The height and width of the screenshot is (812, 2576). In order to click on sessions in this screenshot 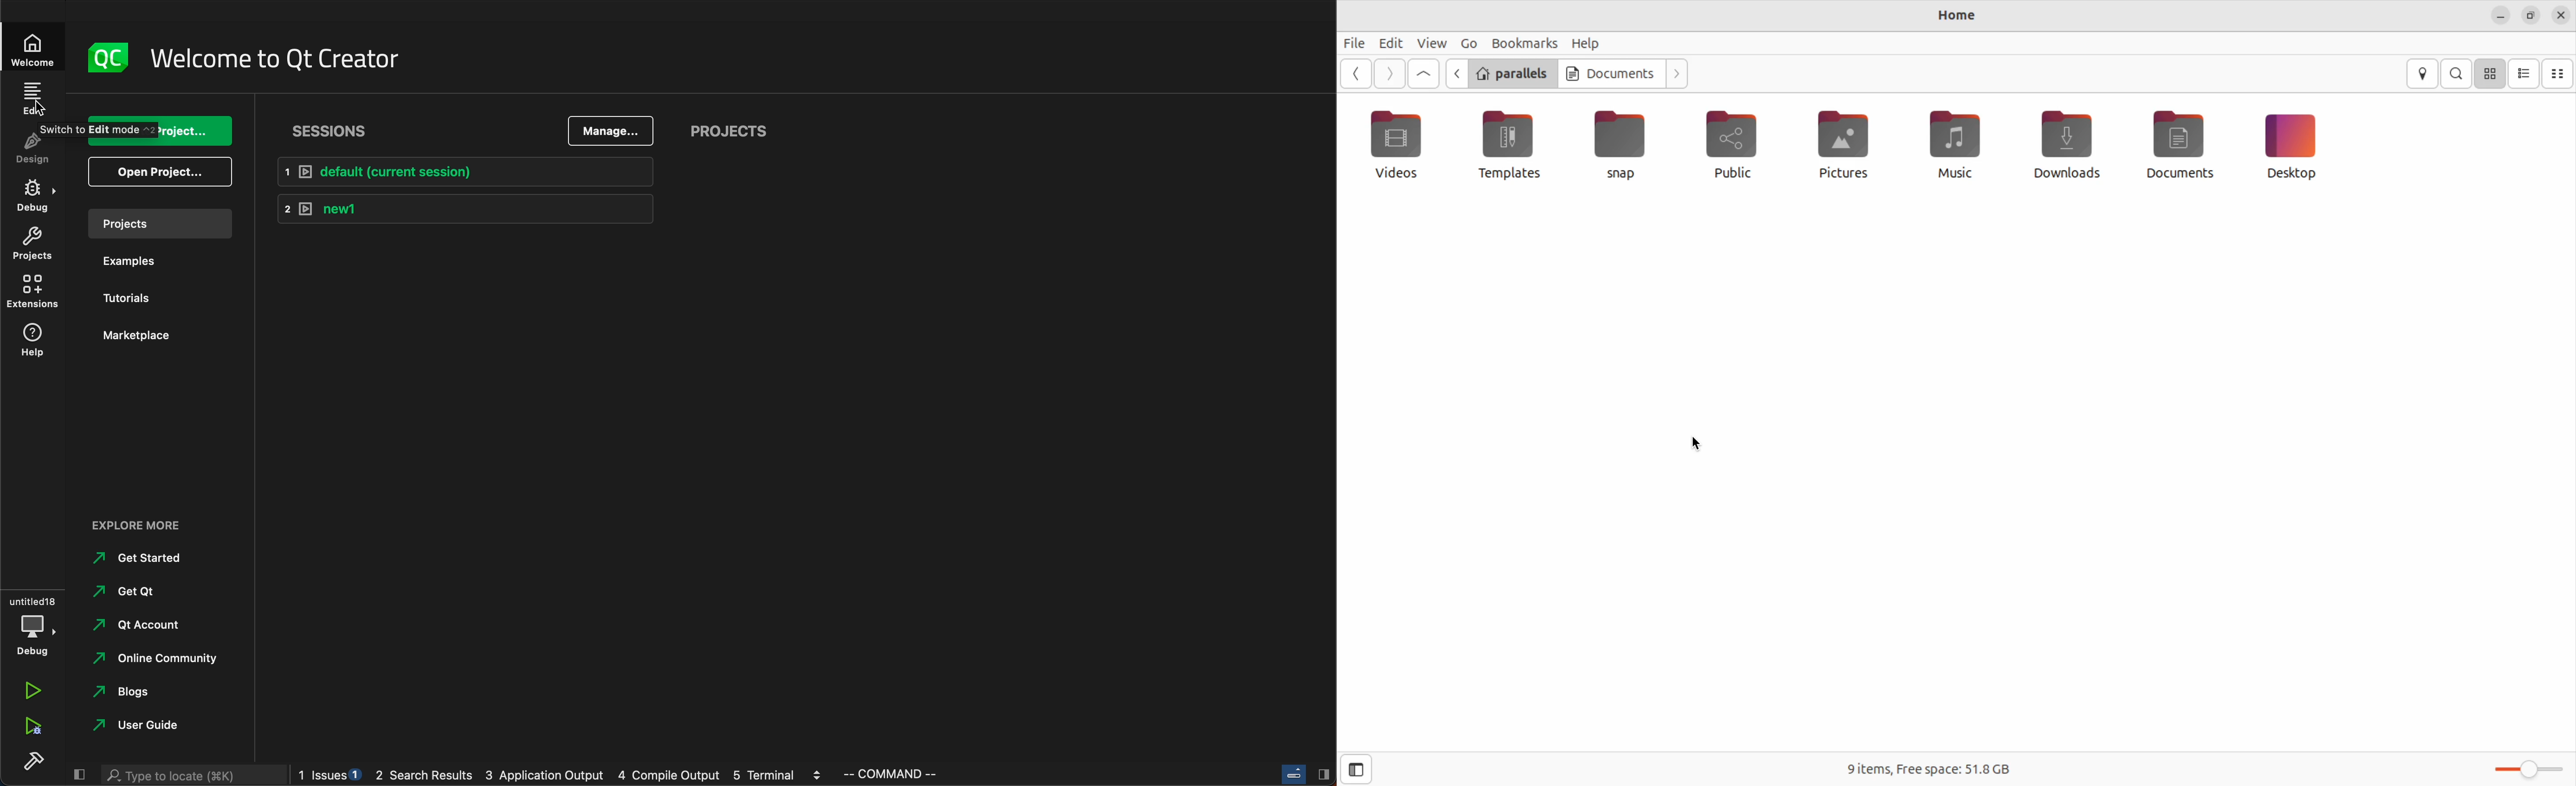, I will do `click(328, 131)`.